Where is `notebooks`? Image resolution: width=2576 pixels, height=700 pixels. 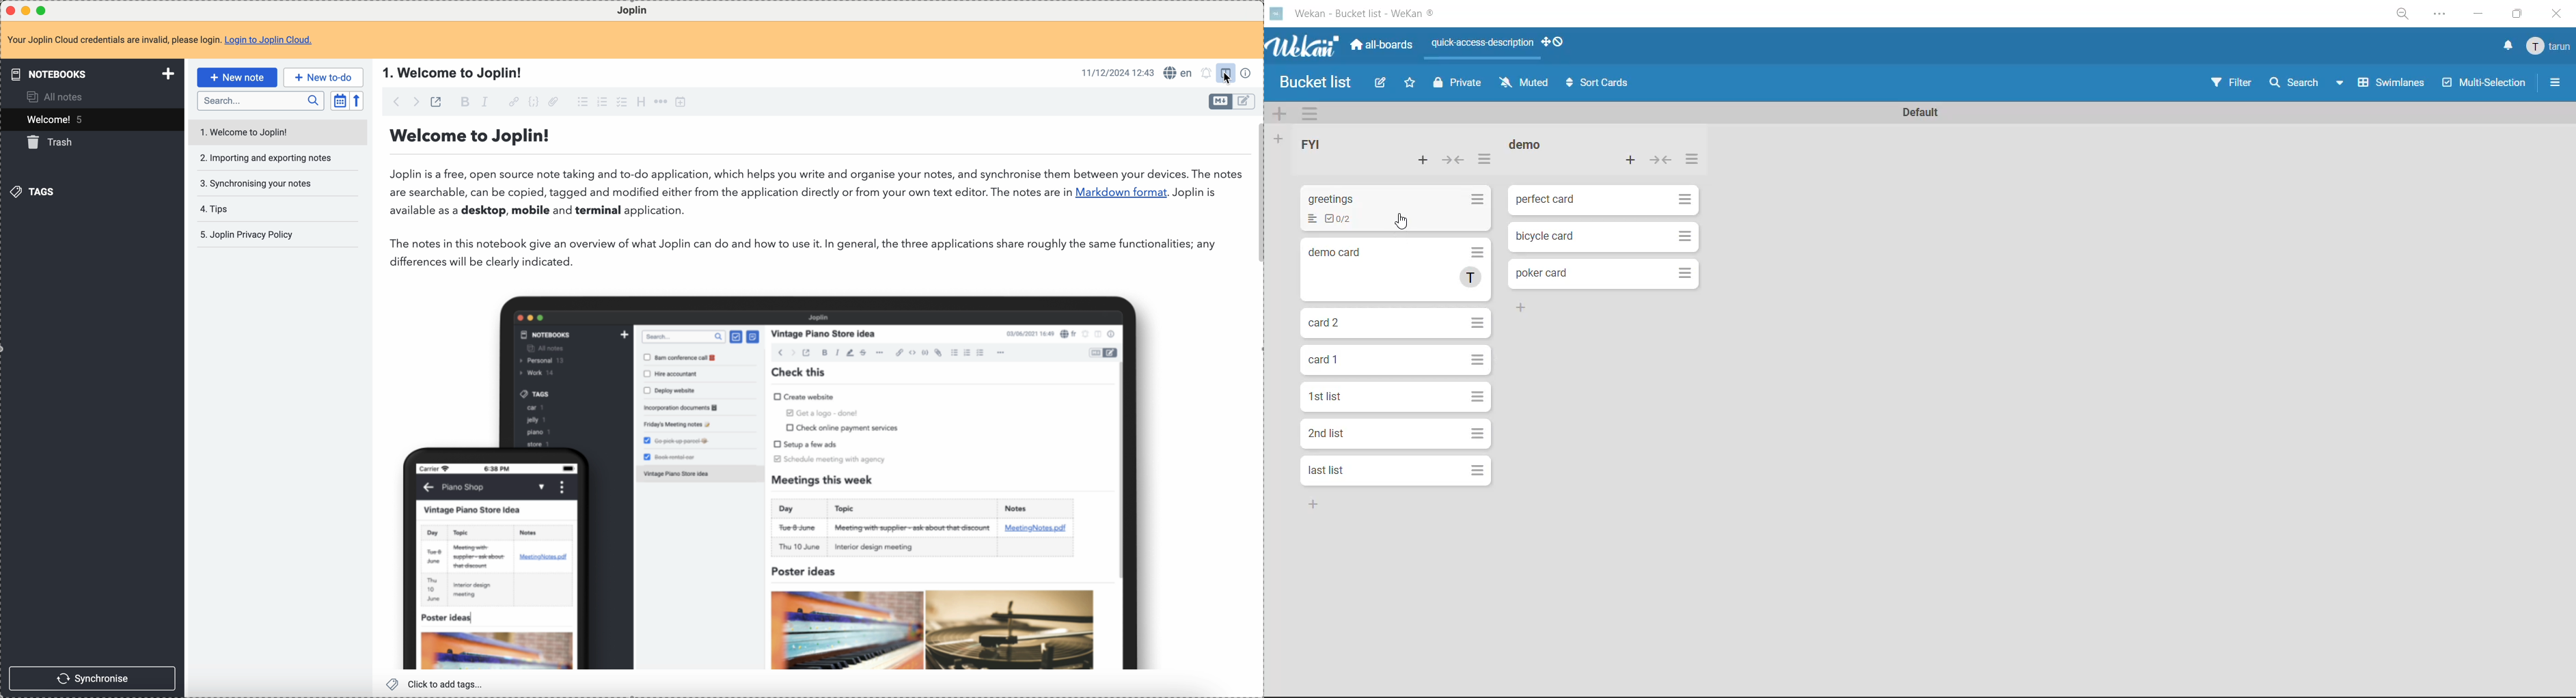 notebooks is located at coordinates (90, 74).